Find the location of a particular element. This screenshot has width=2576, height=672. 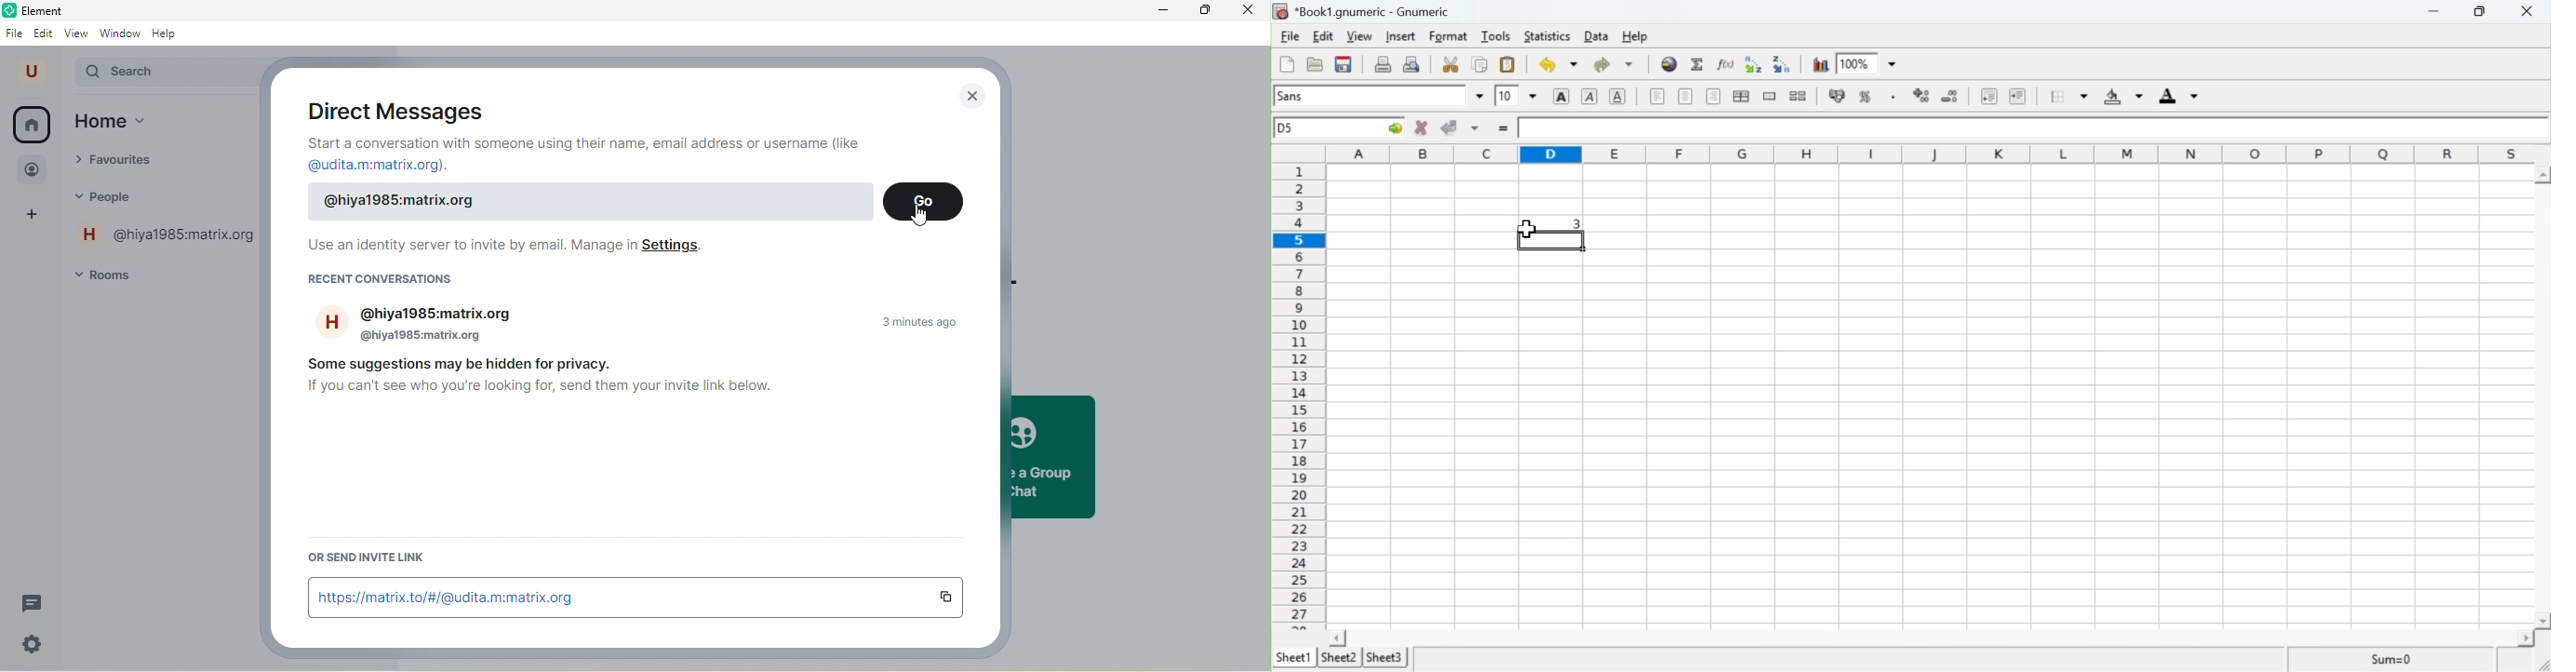

u is located at coordinates (34, 72).